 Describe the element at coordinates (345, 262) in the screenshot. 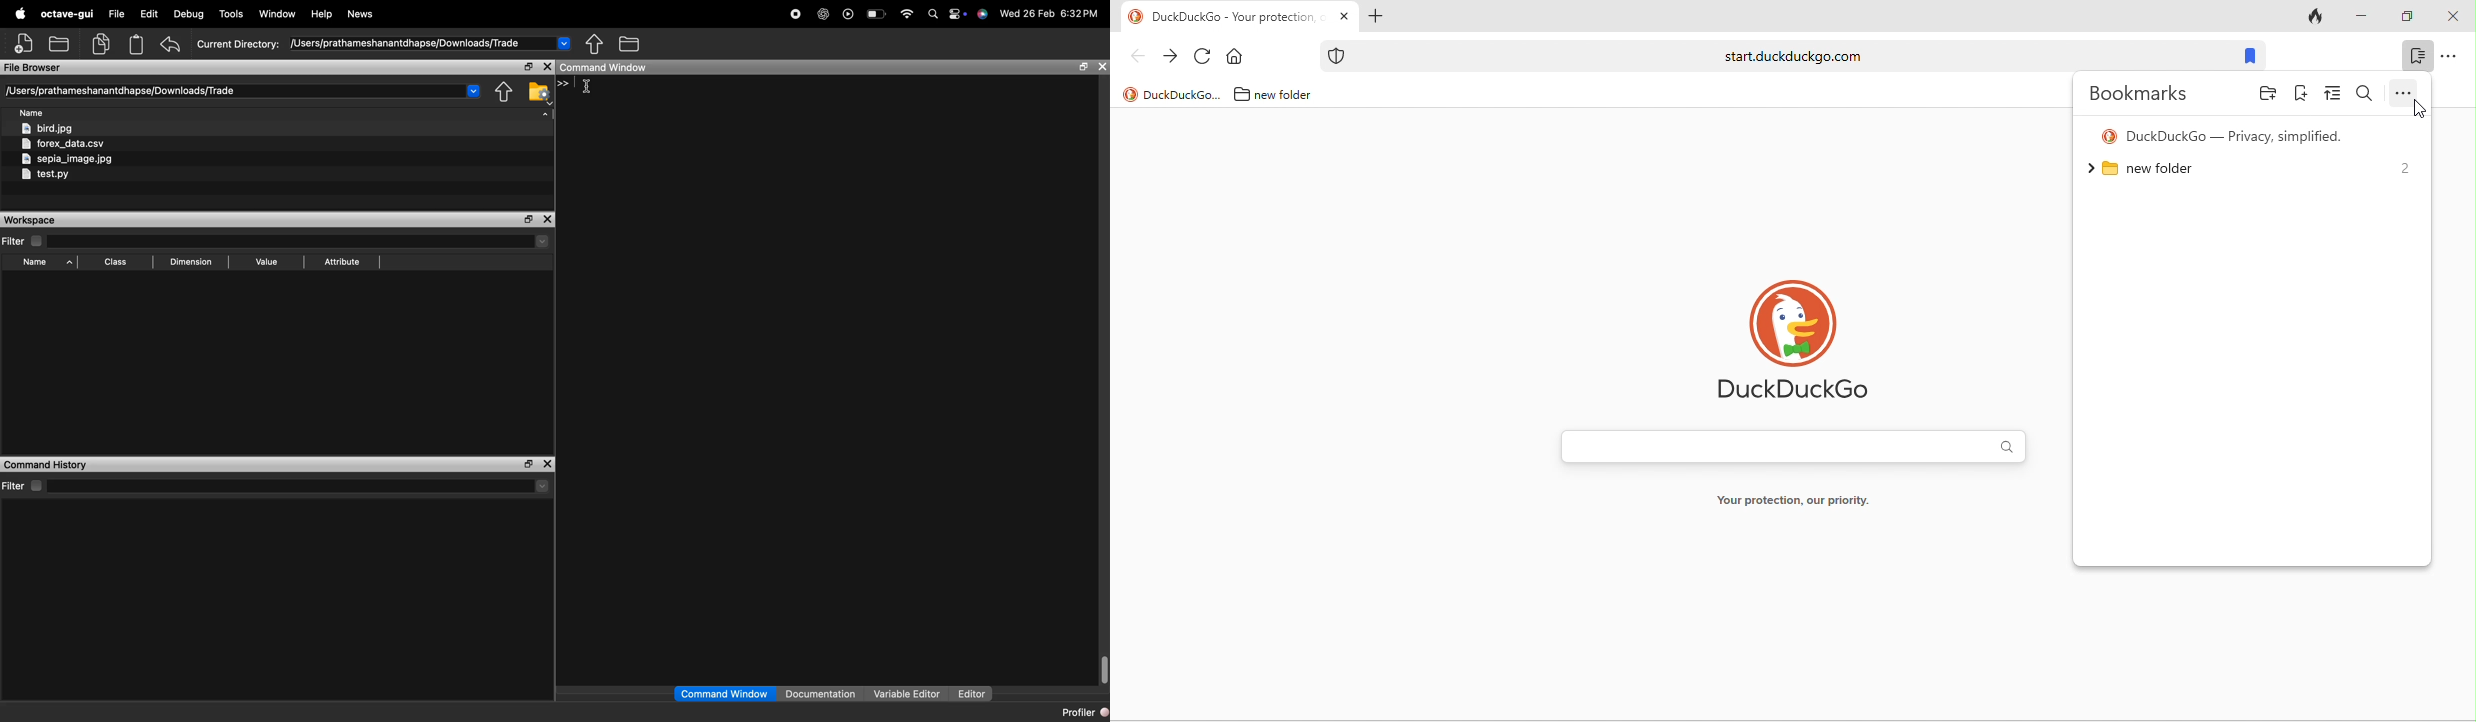

I see `attribute ` at that location.